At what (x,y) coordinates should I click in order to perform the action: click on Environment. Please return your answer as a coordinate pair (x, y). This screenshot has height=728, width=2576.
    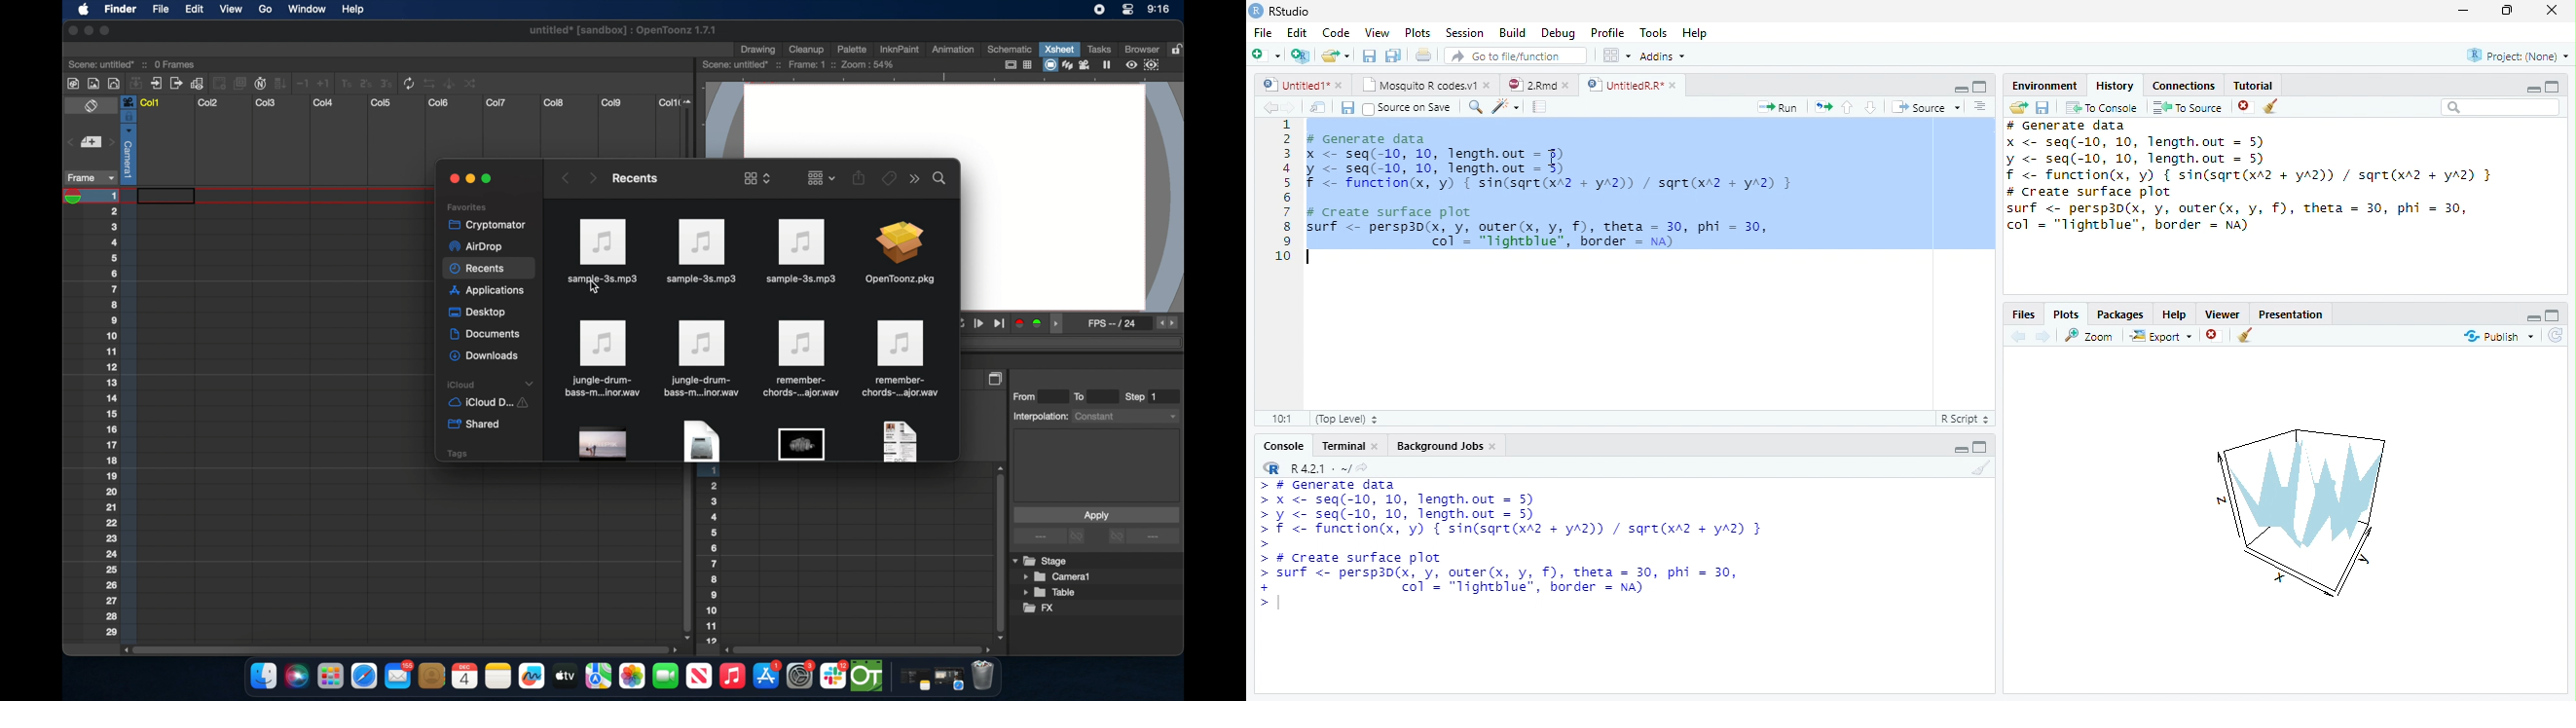
    Looking at the image, I should click on (2044, 86).